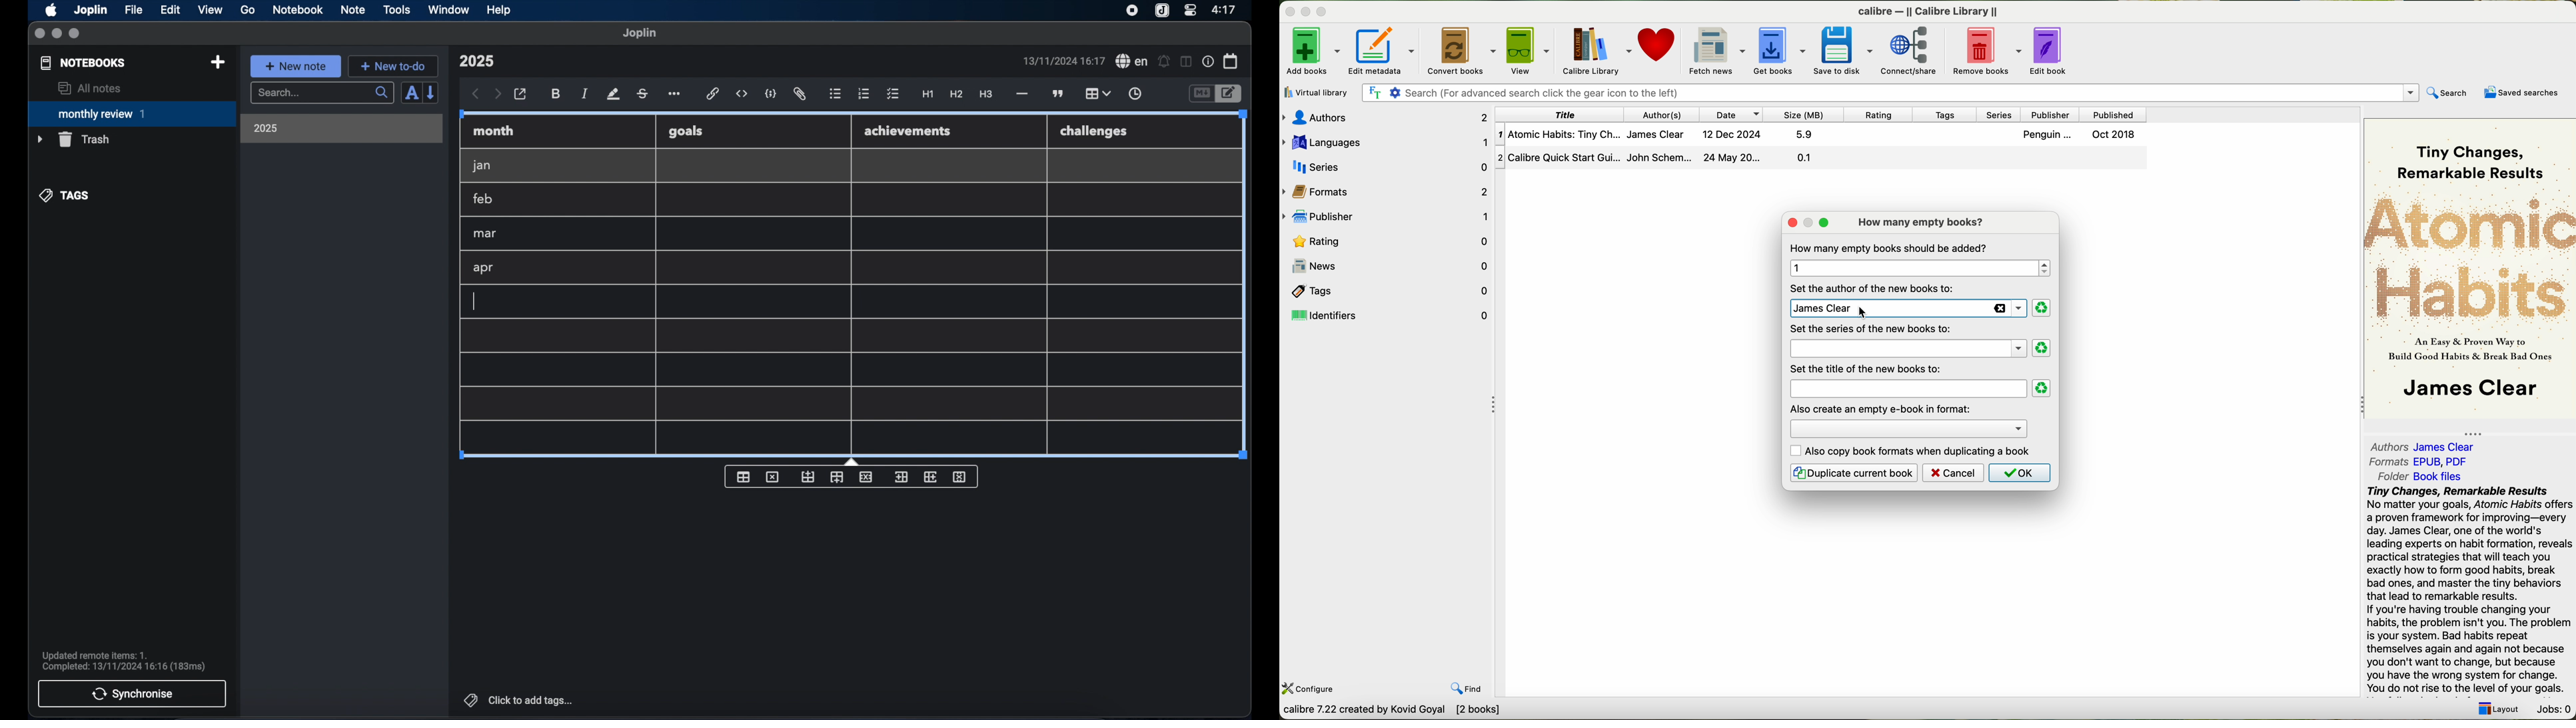 The image size is (2576, 728). I want to click on connect/share, so click(1912, 51).